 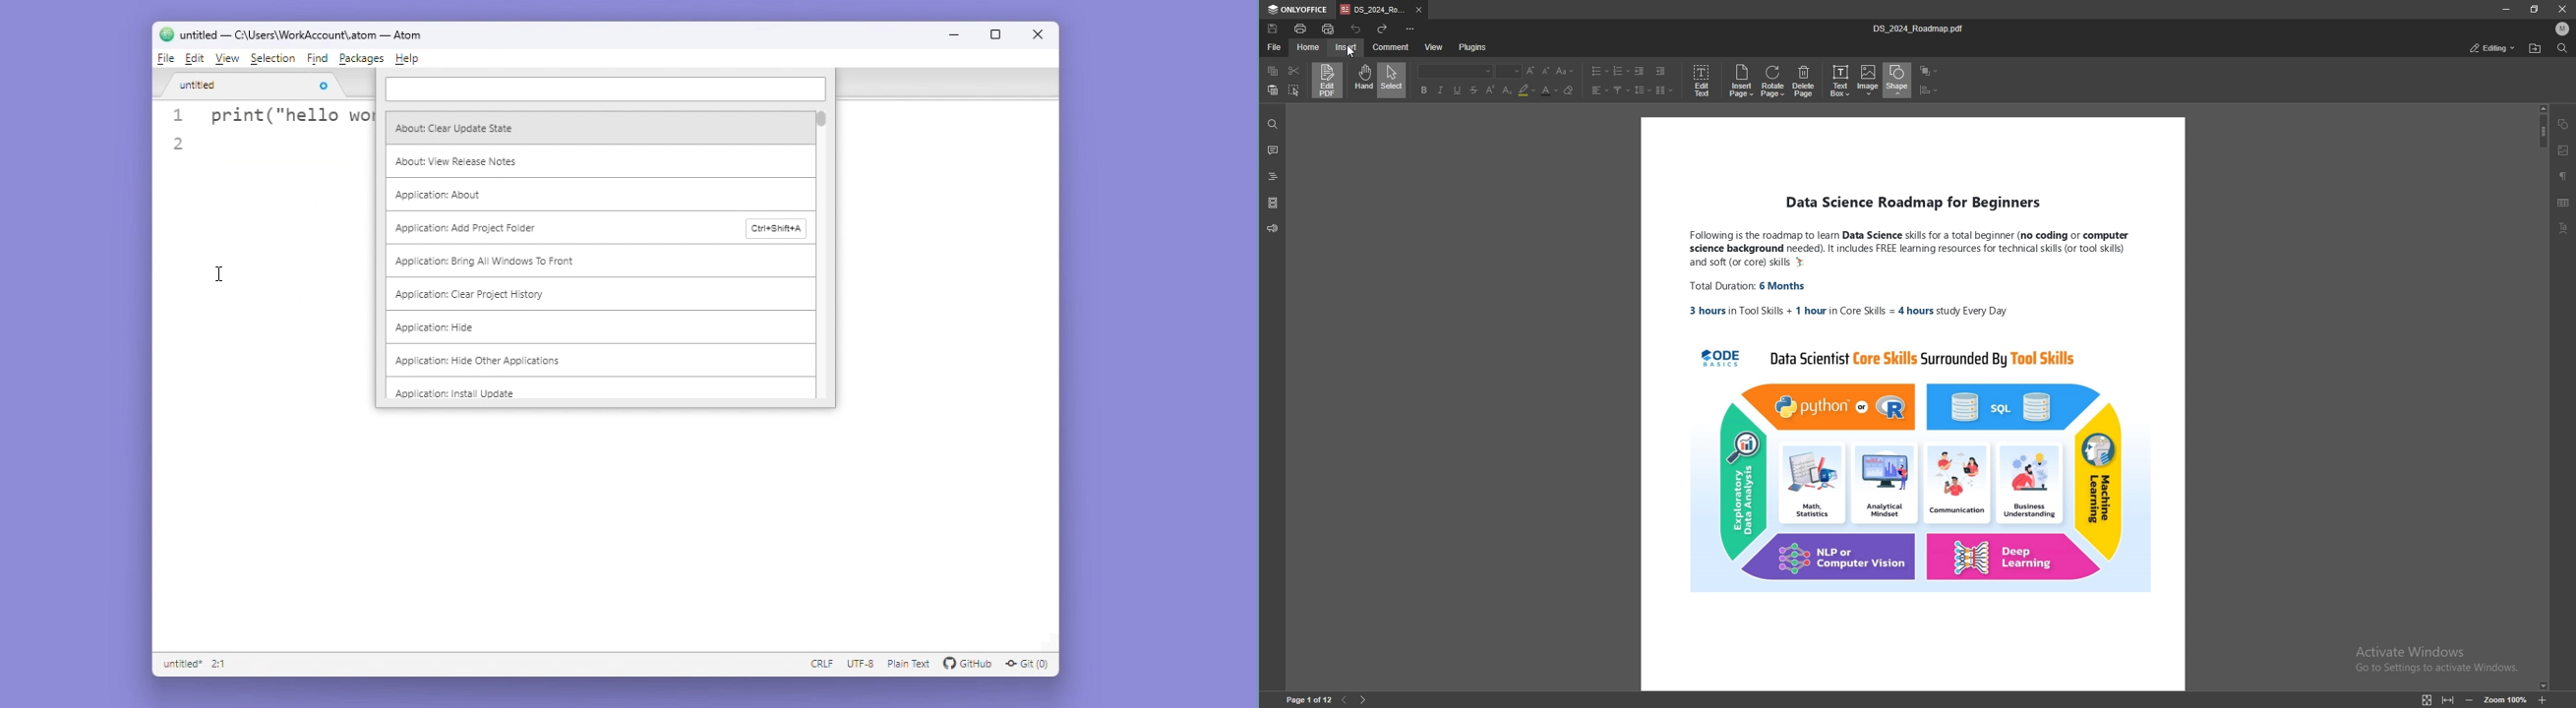 I want to click on insert page, so click(x=1742, y=81).